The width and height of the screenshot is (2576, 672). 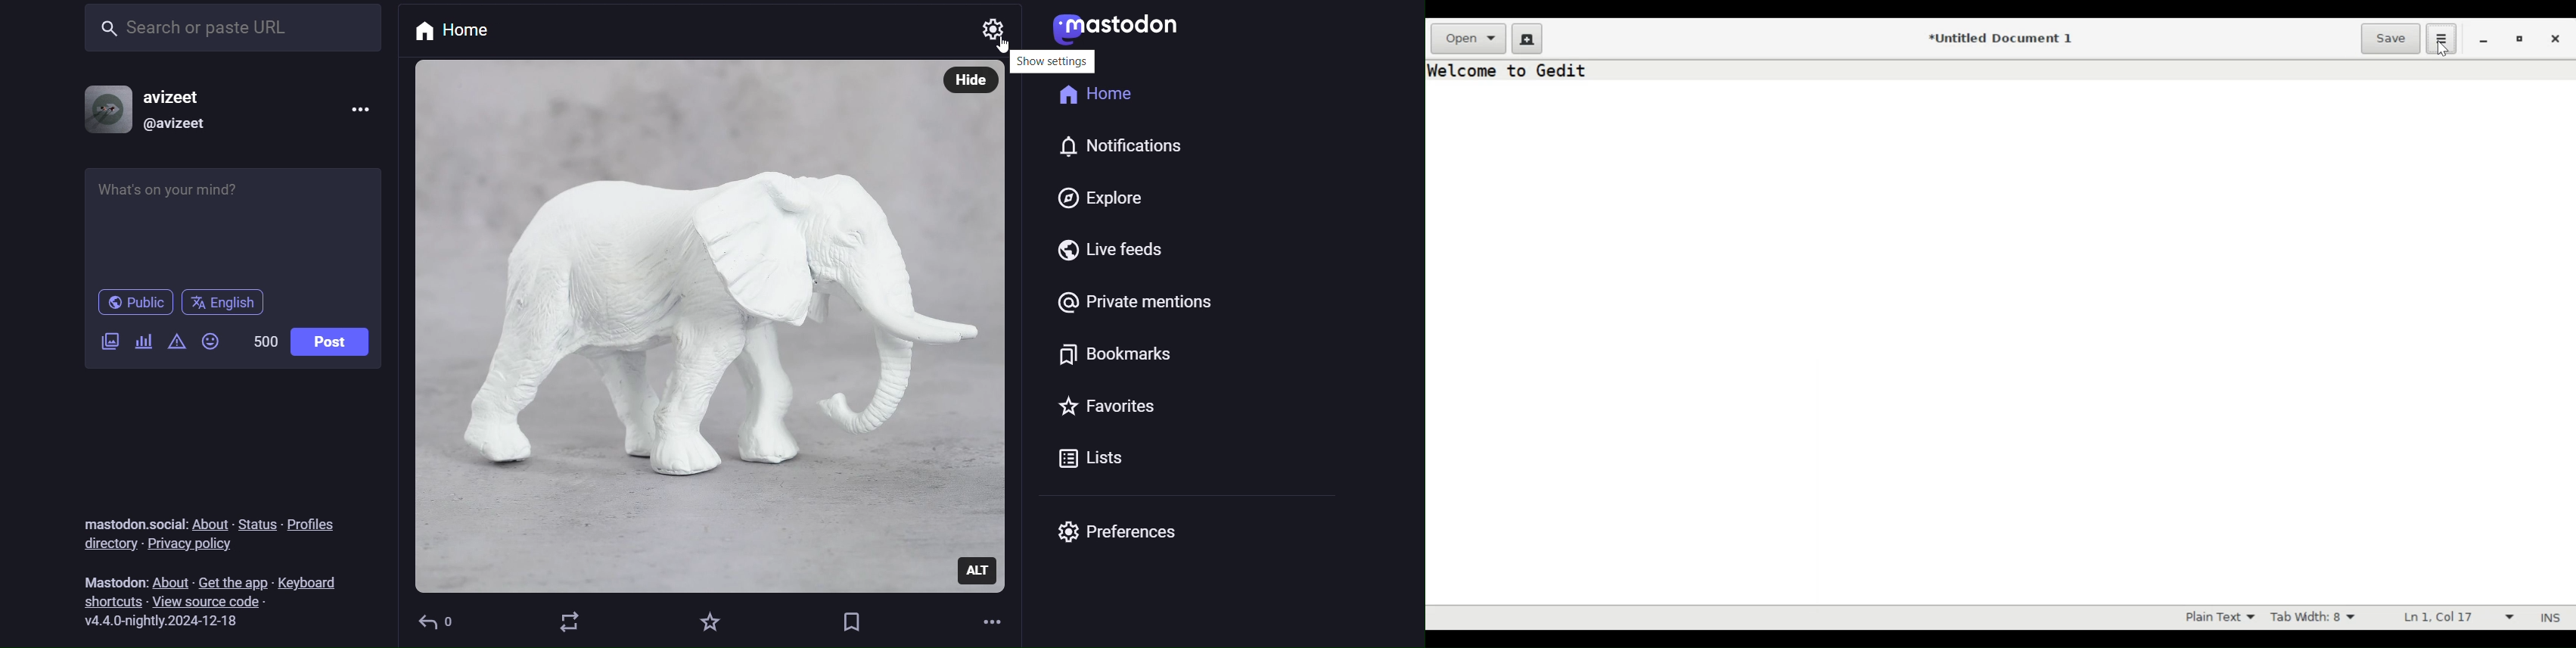 What do you see at coordinates (183, 96) in the screenshot?
I see `avizeet` at bounding box center [183, 96].